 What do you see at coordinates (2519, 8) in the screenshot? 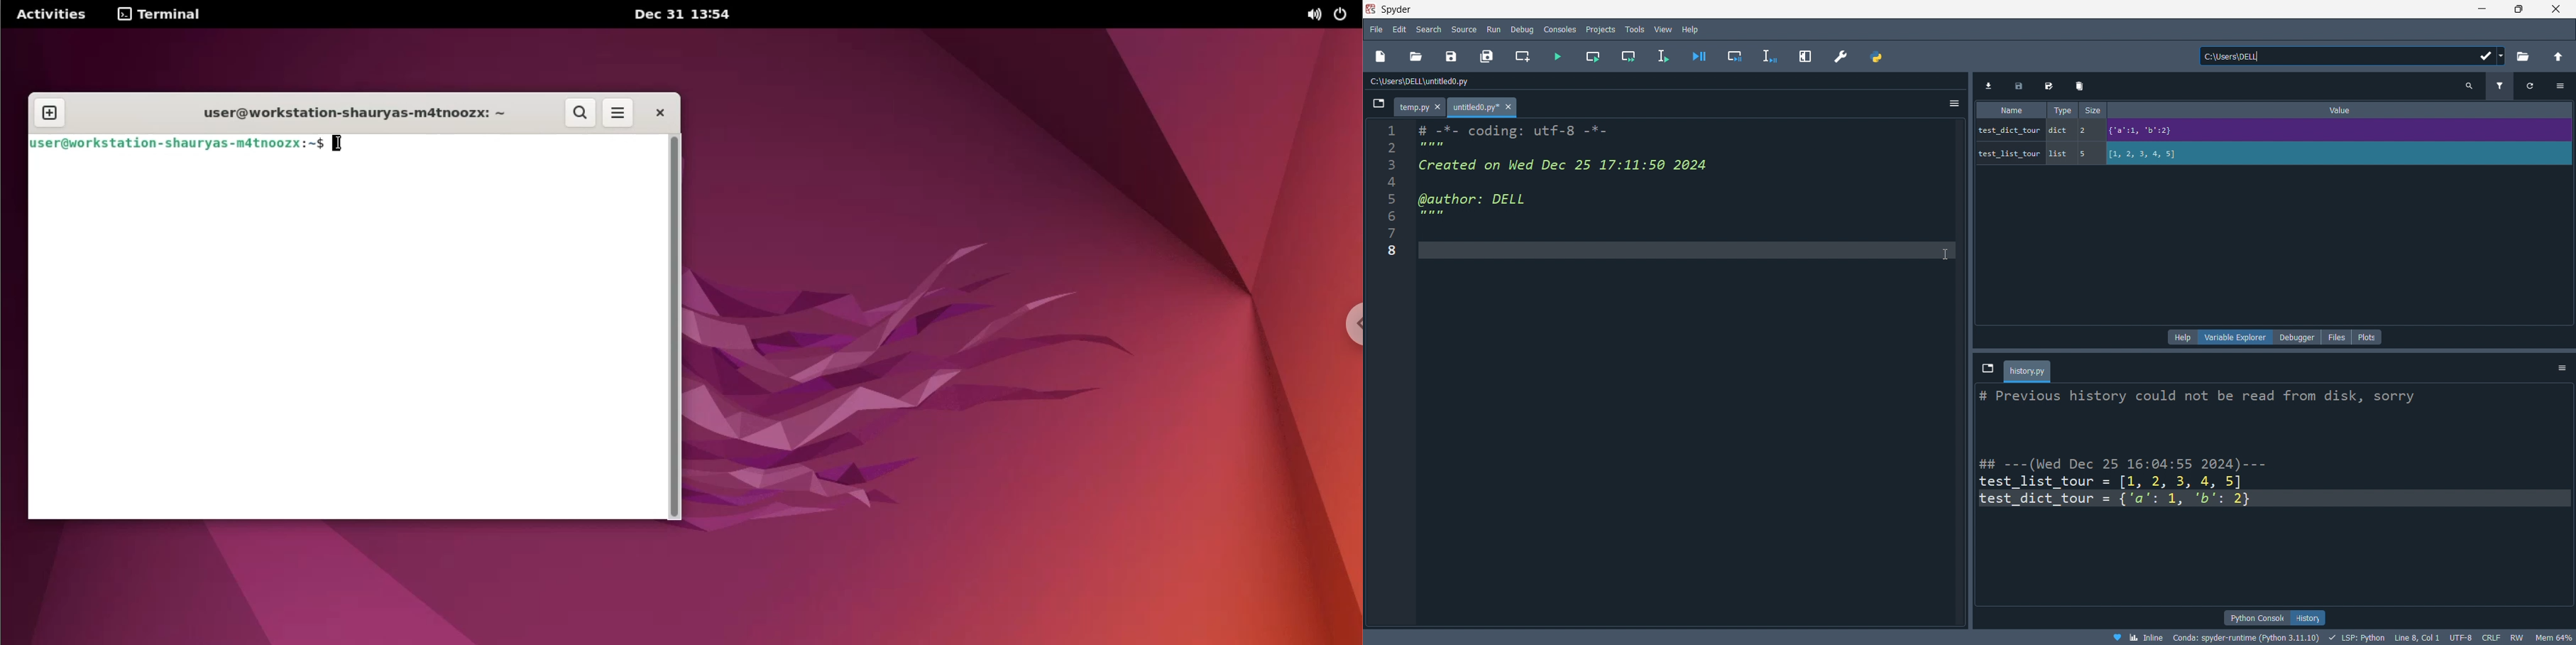
I see `maximize` at bounding box center [2519, 8].